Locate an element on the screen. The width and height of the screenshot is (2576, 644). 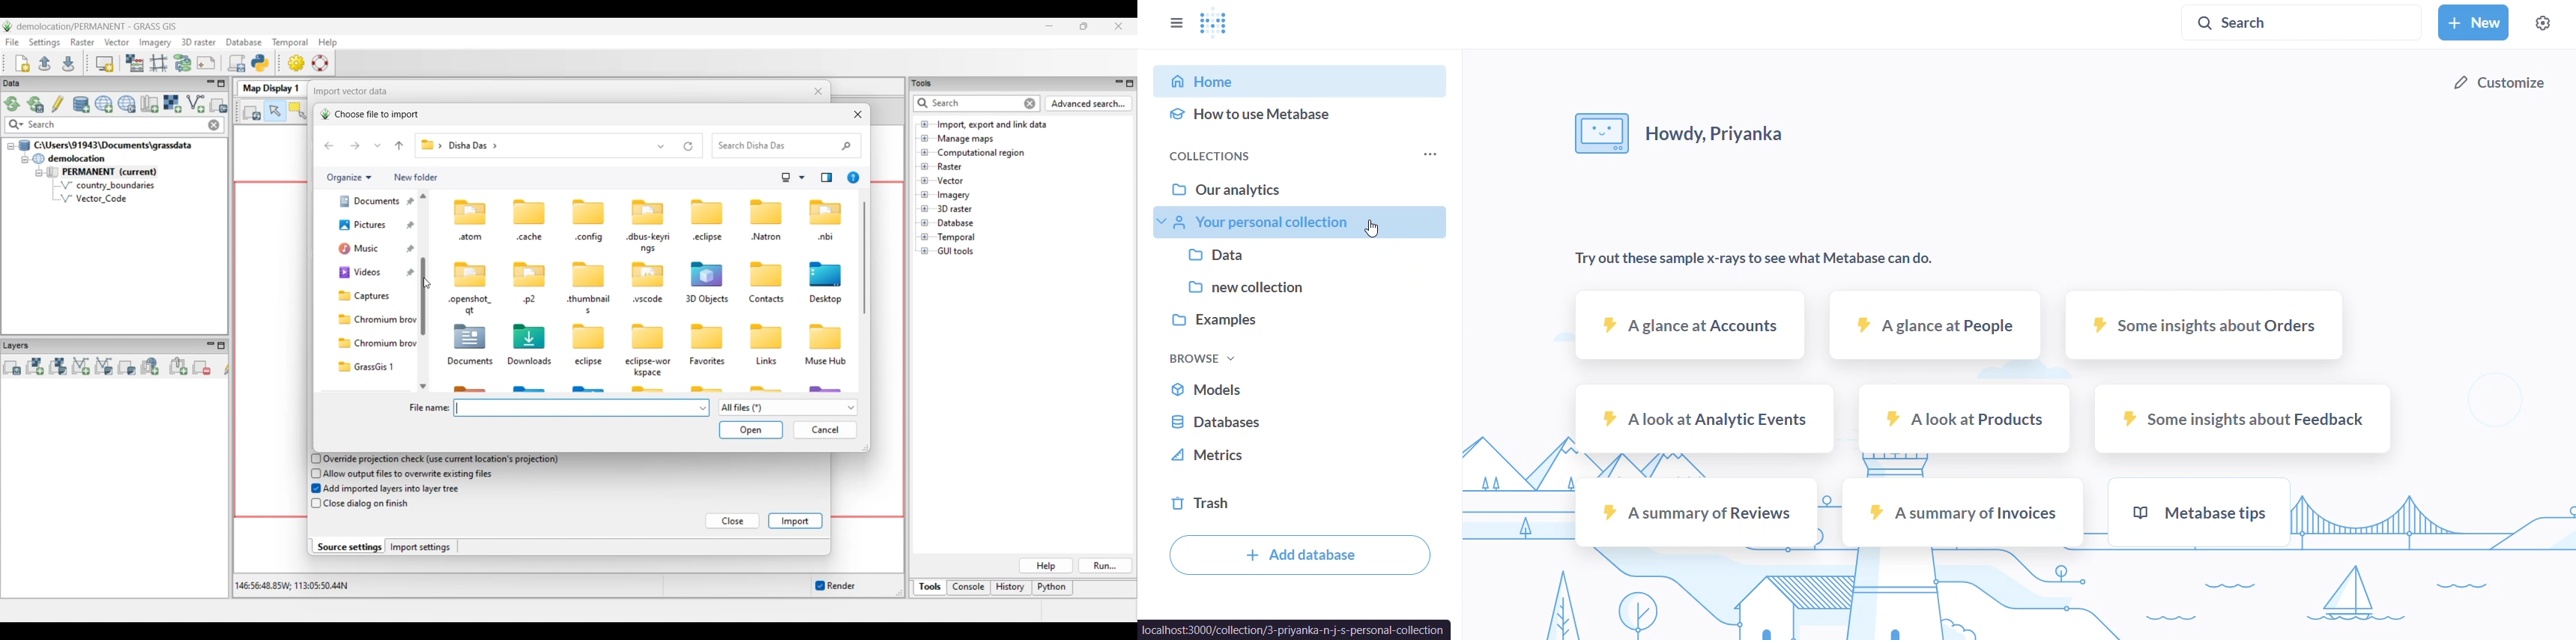
howdy, priyanka is located at coordinates (1683, 135).